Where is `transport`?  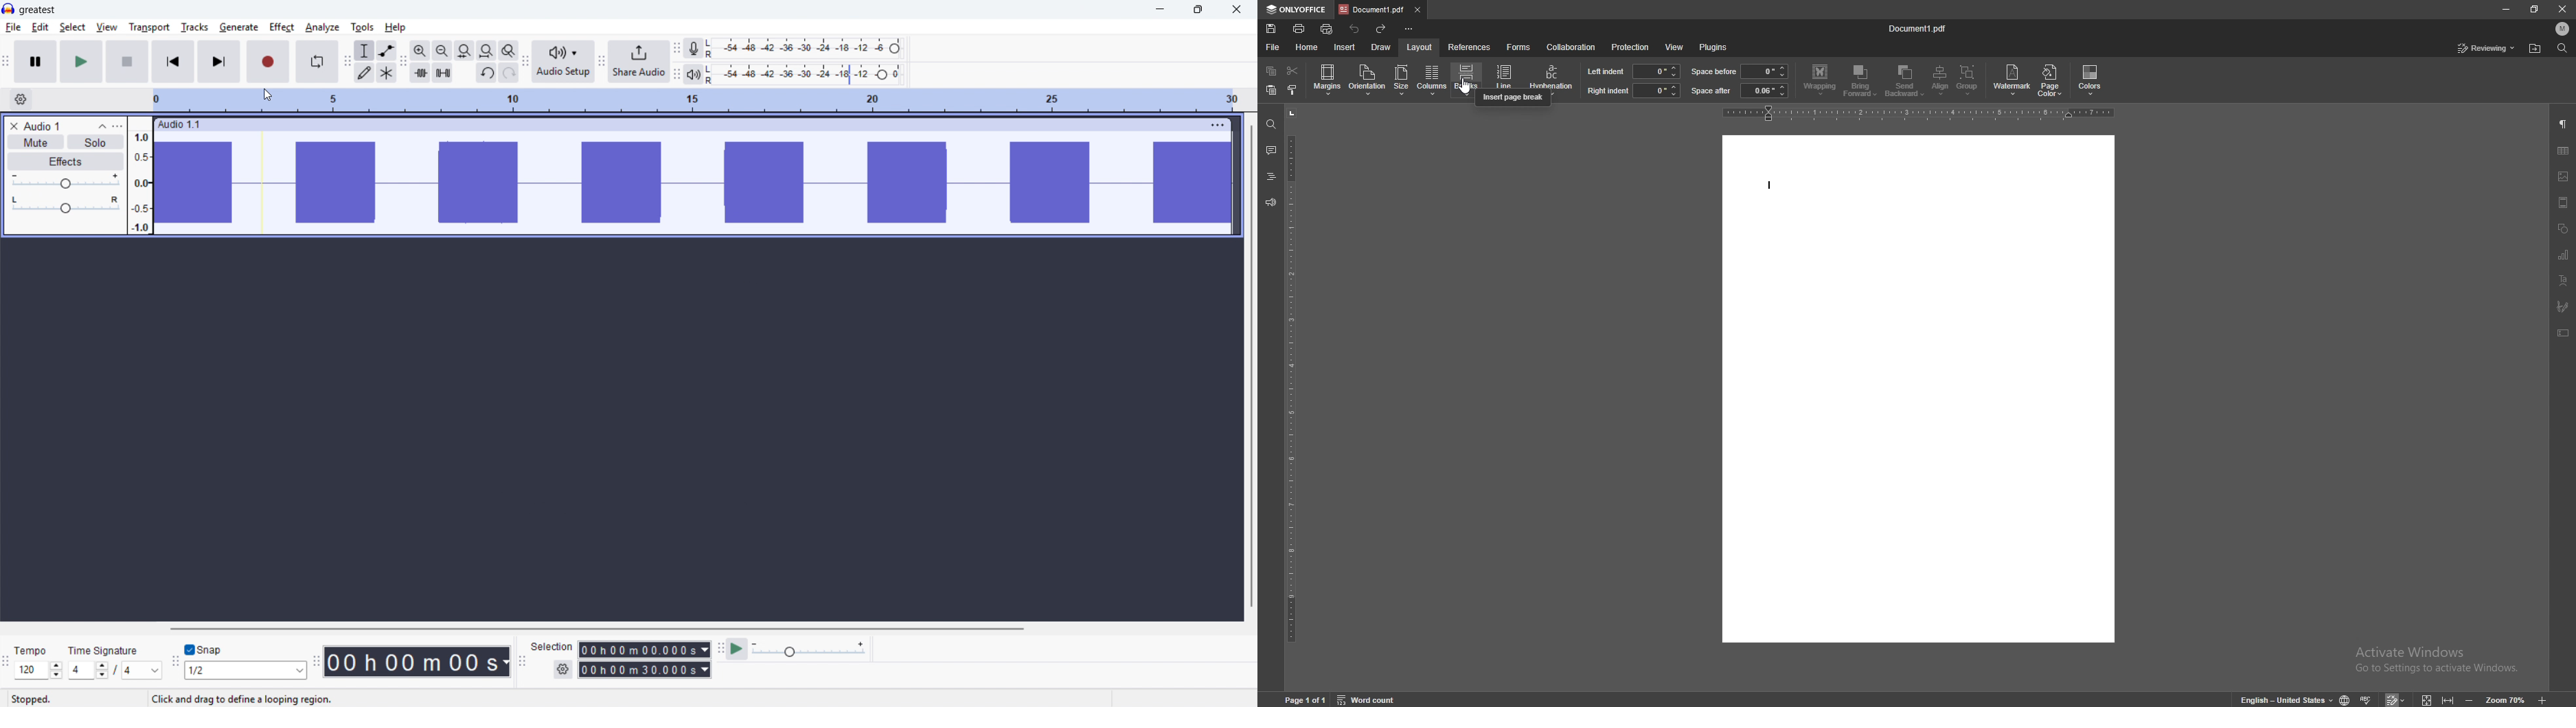
transport is located at coordinates (149, 27).